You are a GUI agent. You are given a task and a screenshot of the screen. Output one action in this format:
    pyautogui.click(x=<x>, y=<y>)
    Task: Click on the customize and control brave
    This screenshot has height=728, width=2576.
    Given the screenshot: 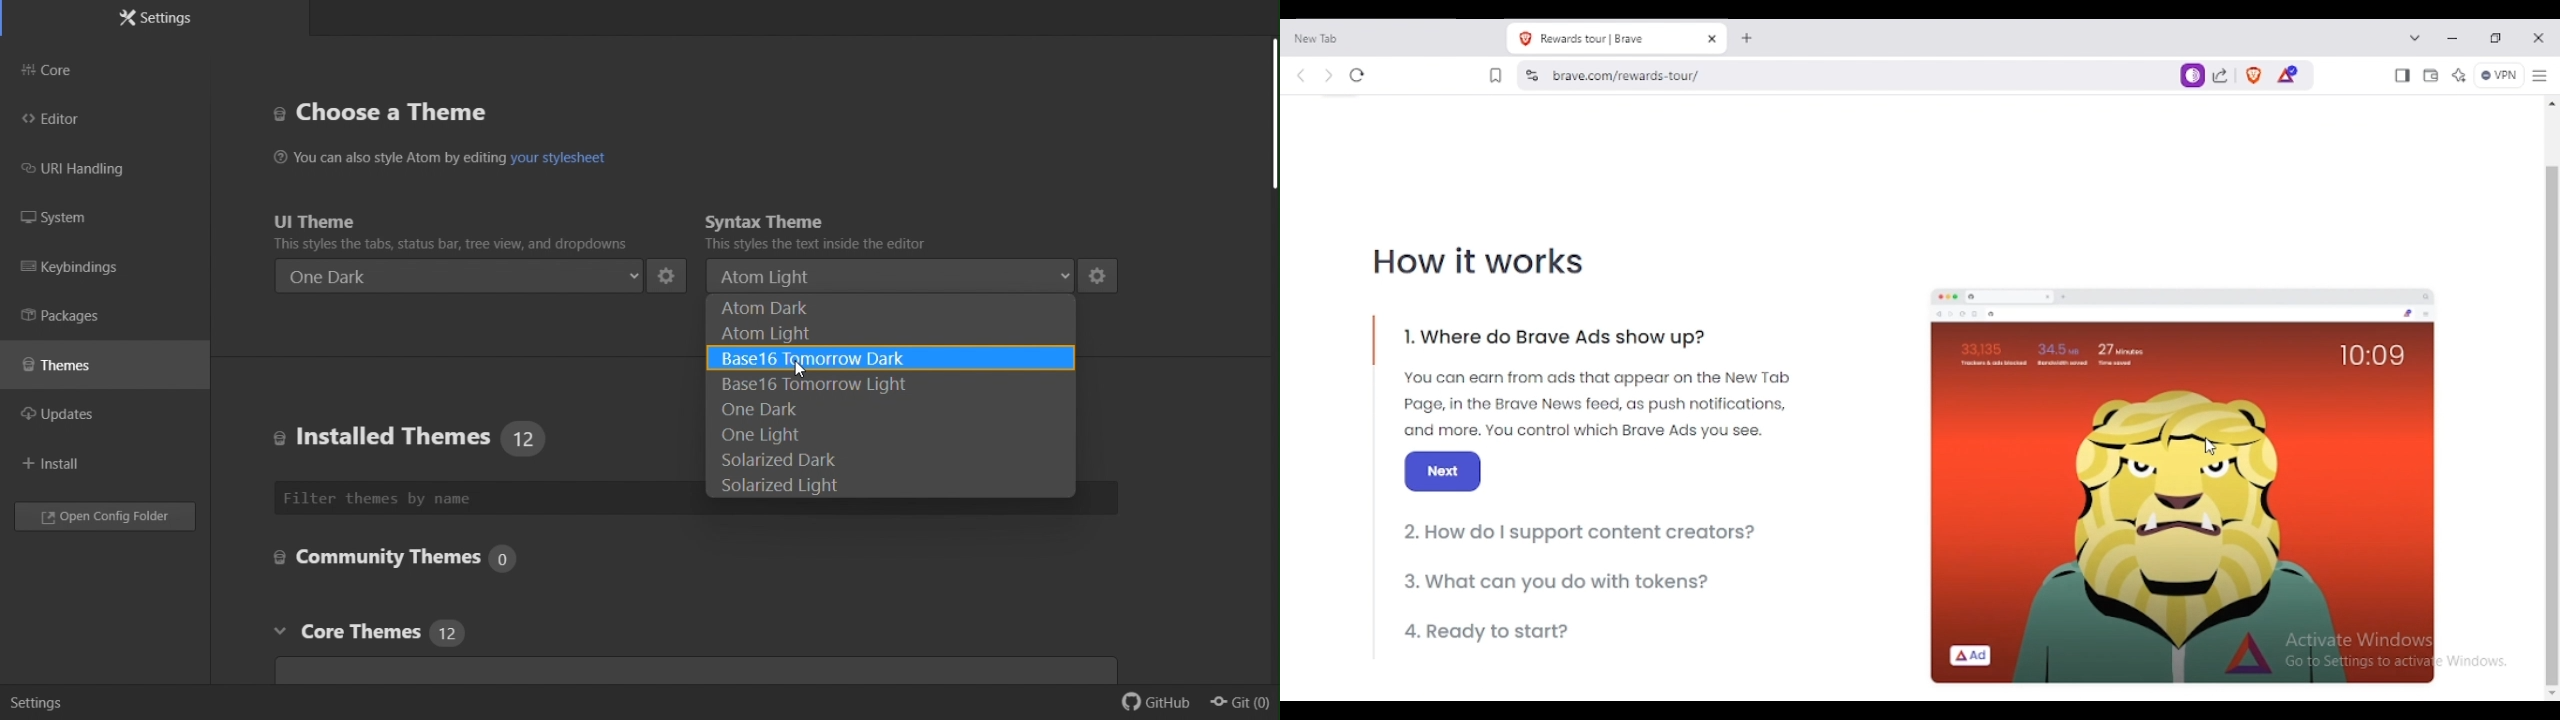 What is the action you would take?
    pyautogui.click(x=2540, y=75)
    